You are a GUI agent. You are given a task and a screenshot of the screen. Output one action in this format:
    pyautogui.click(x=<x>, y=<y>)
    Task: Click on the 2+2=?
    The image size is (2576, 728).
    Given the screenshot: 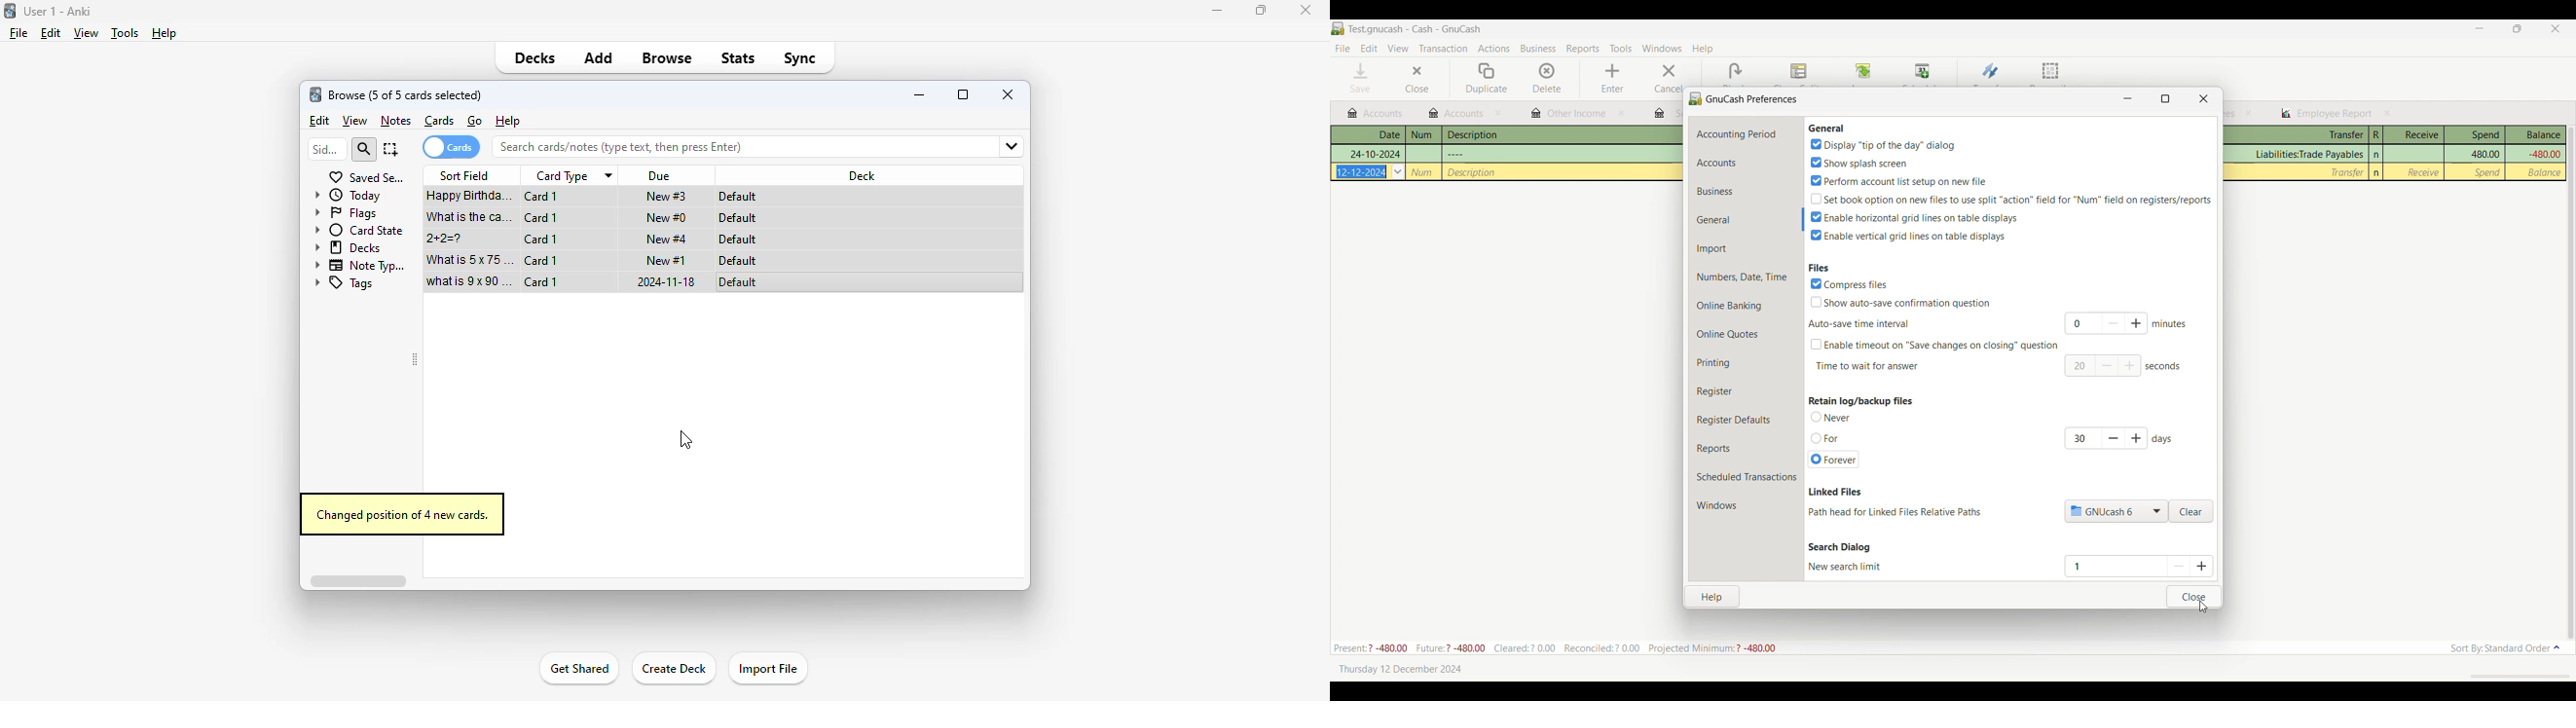 What is the action you would take?
    pyautogui.click(x=447, y=239)
    